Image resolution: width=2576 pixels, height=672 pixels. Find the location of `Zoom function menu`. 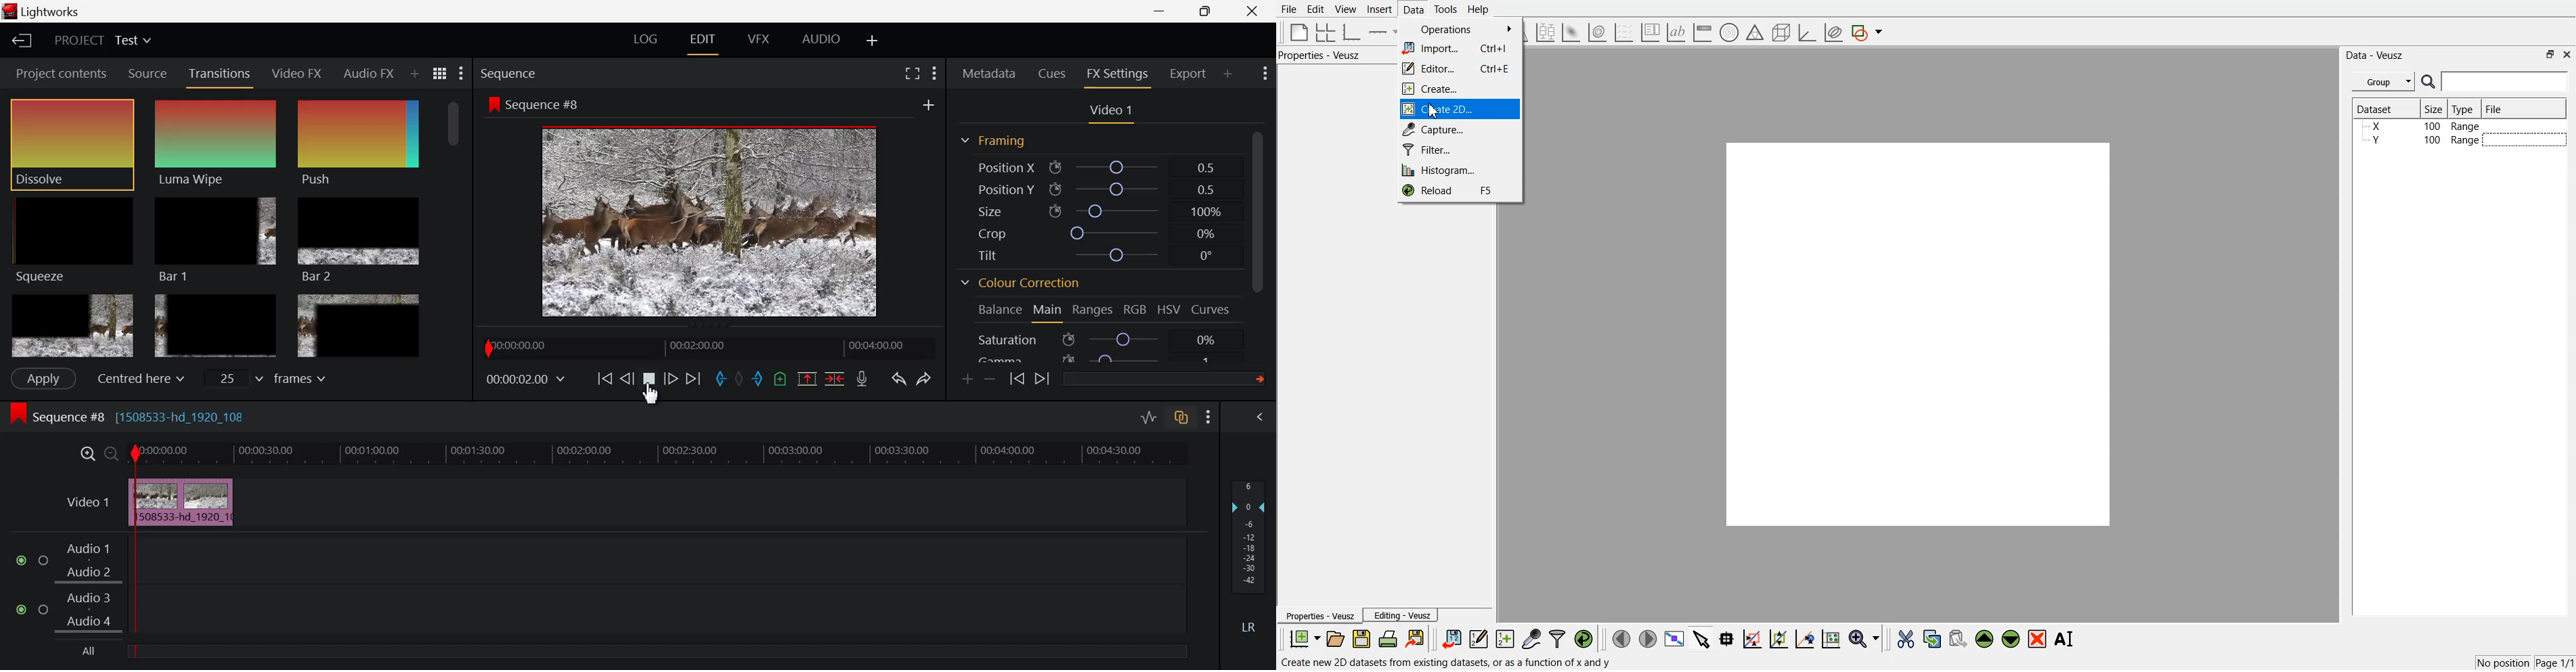

Zoom function menu is located at coordinates (1866, 638).